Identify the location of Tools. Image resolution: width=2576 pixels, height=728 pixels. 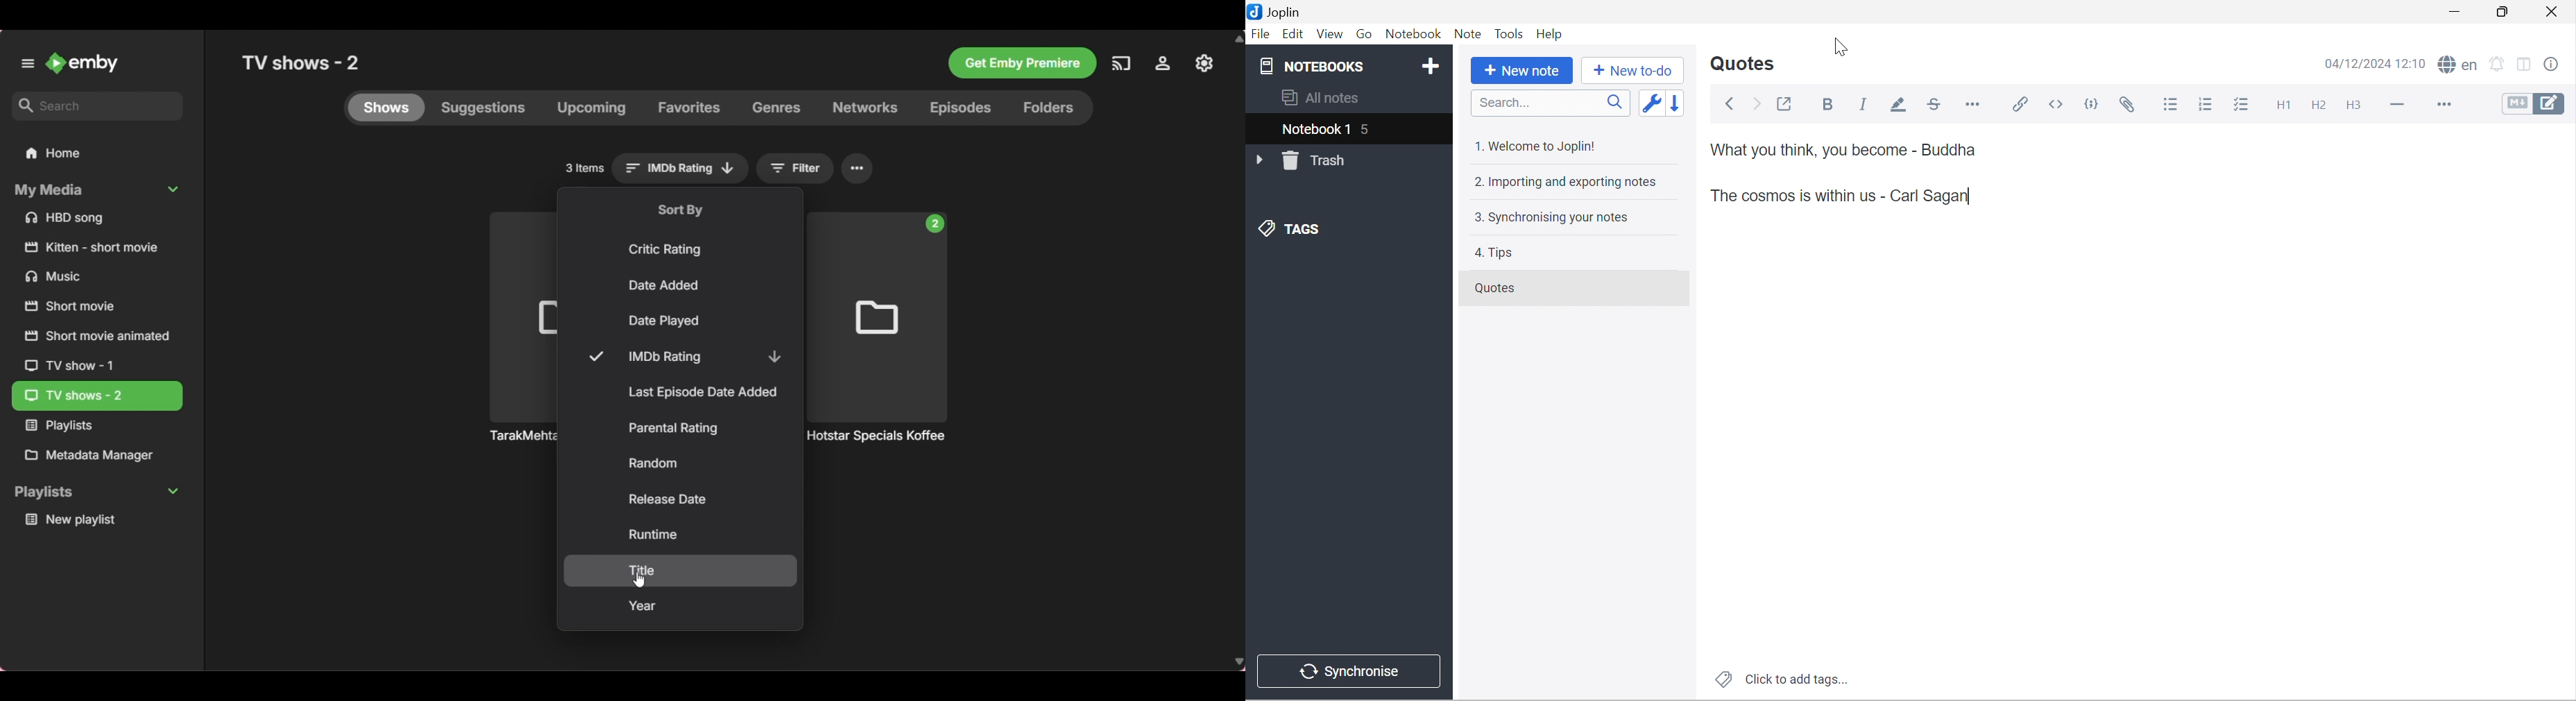
(1510, 33).